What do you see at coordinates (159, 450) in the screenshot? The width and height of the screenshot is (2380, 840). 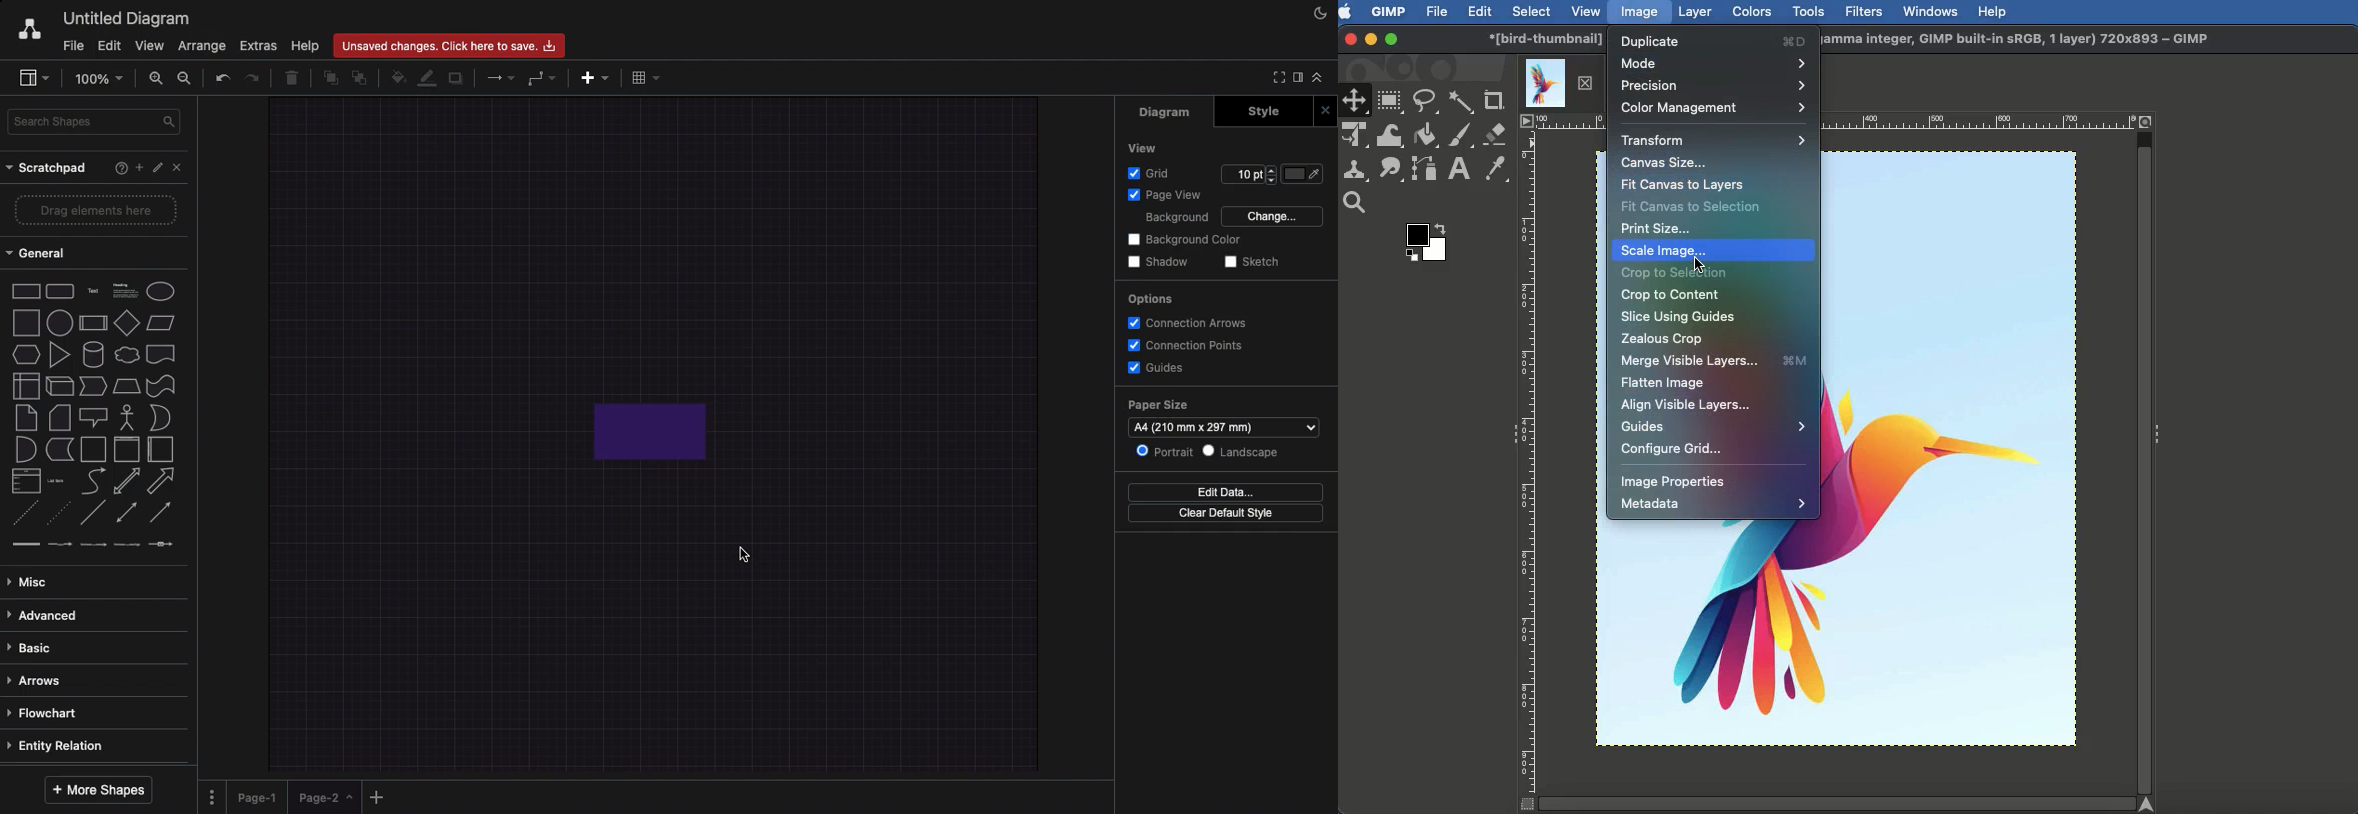 I see `horizontal container` at bounding box center [159, 450].